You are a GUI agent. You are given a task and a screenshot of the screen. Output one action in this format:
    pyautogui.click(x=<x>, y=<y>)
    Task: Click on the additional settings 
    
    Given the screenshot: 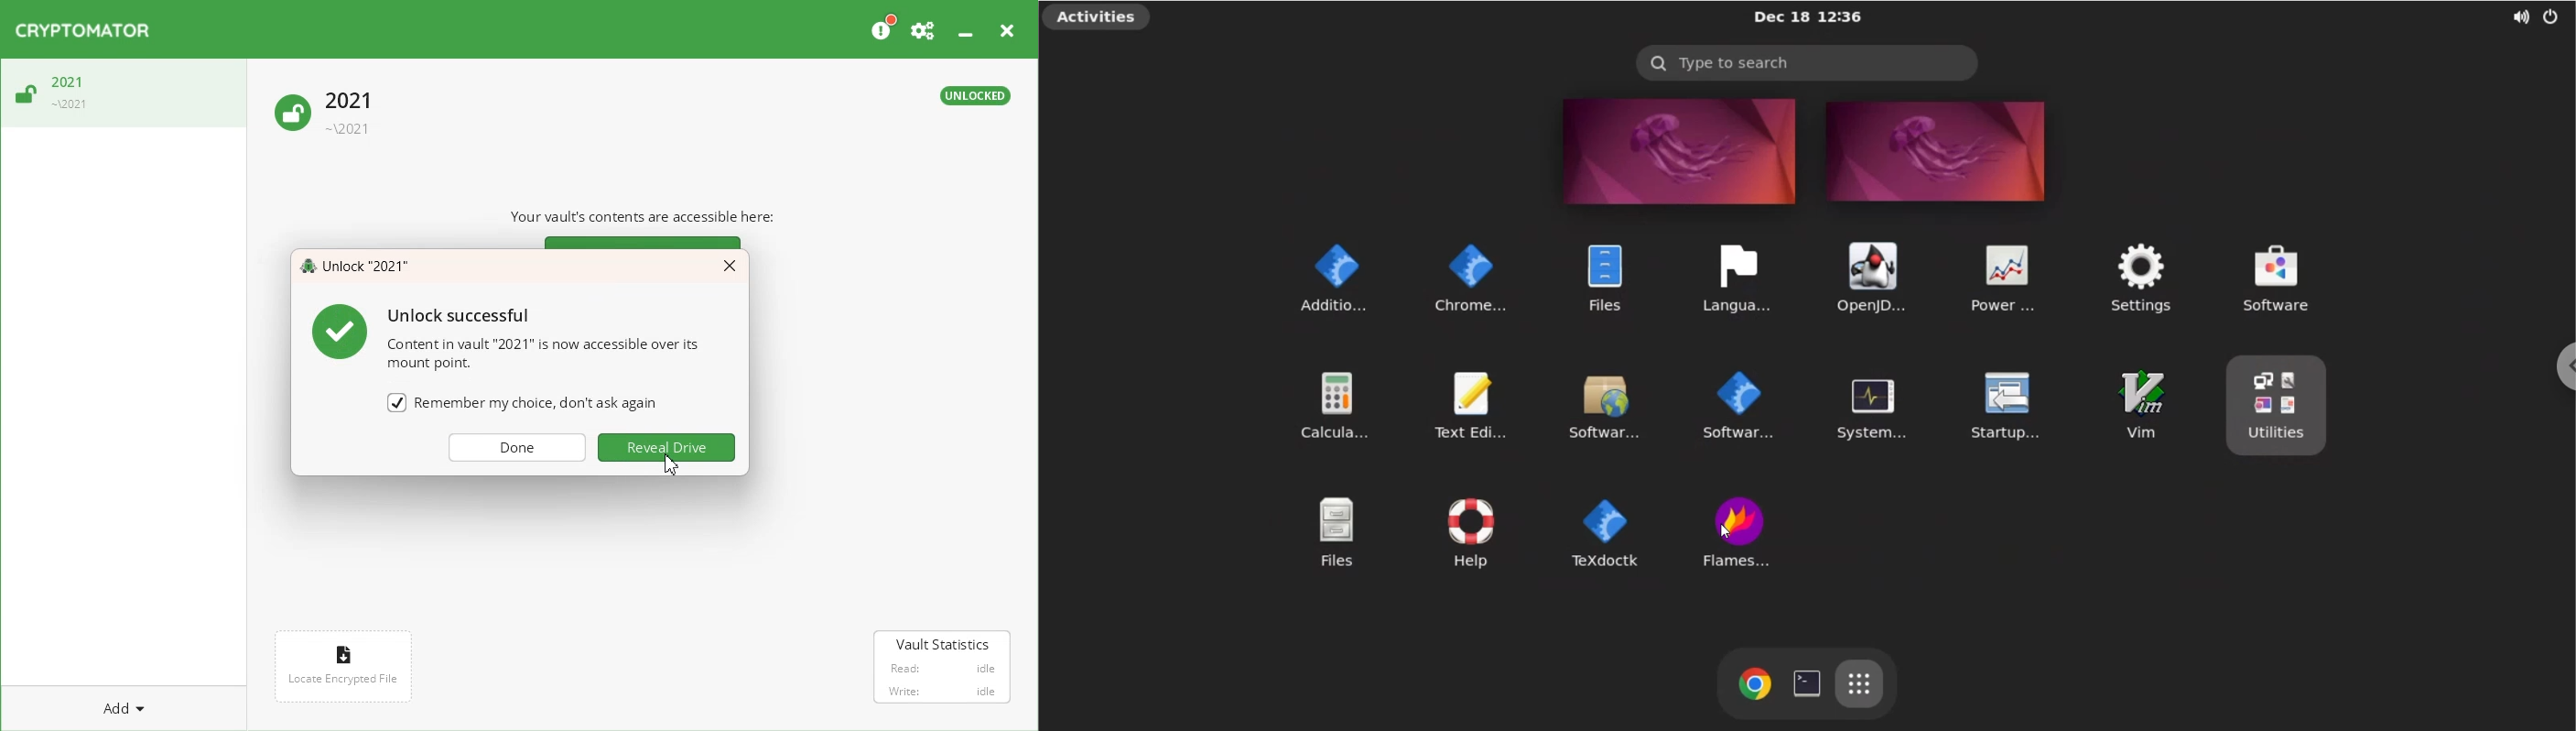 What is the action you would take?
    pyautogui.click(x=1324, y=275)
    